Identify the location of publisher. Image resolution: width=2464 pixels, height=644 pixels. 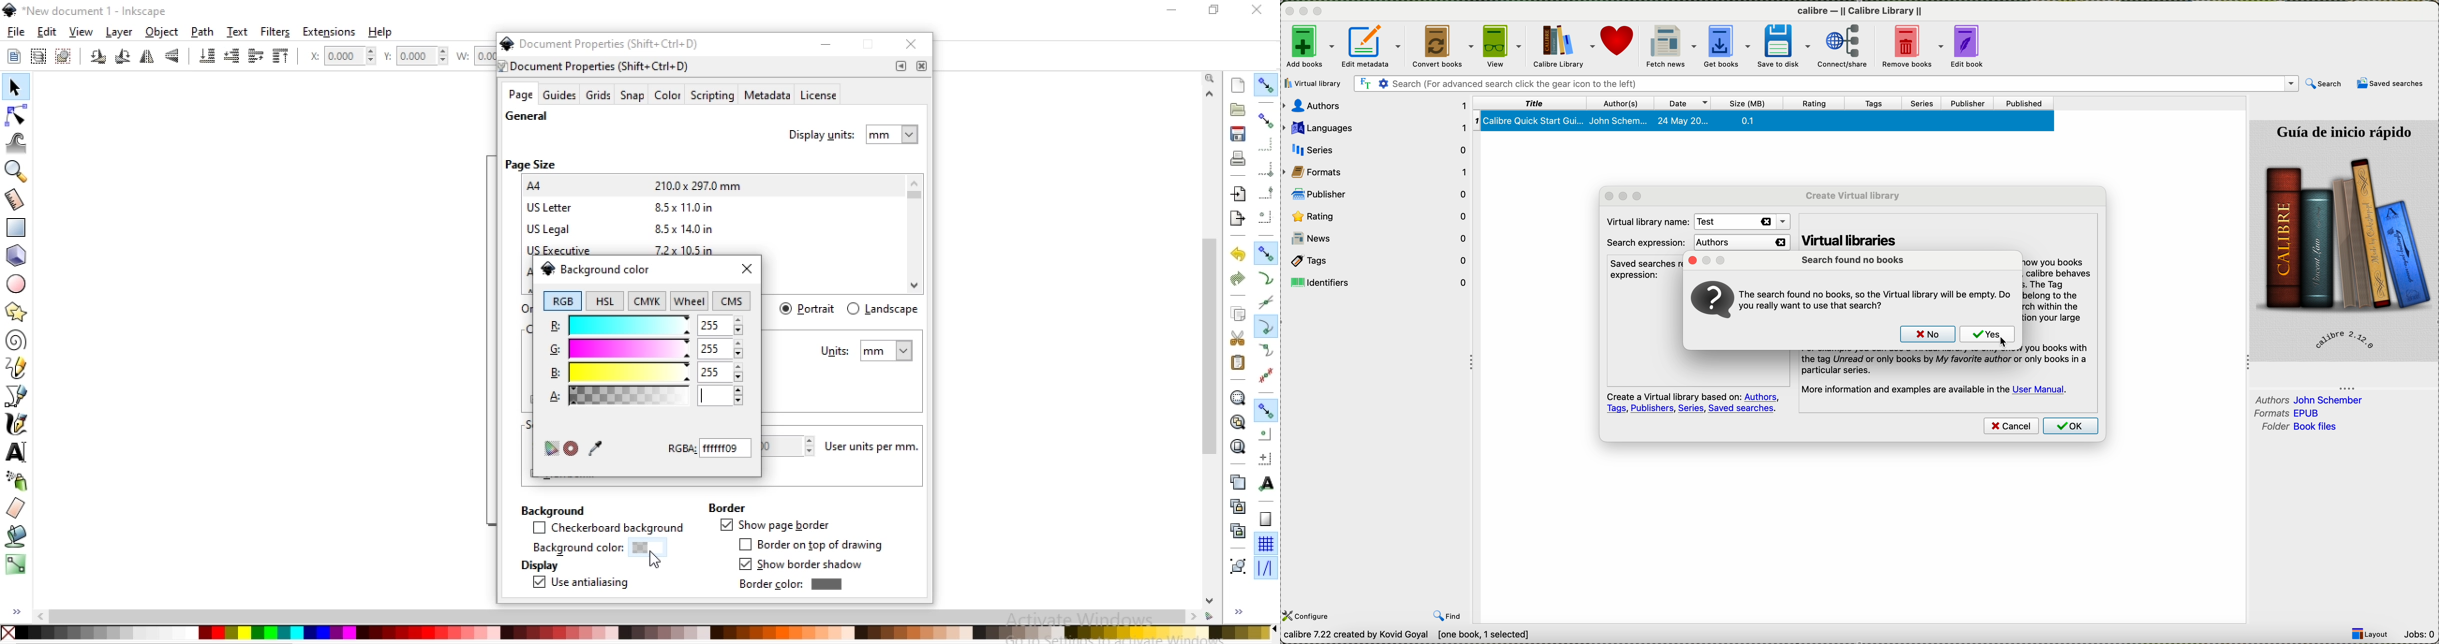
(1380, 193).